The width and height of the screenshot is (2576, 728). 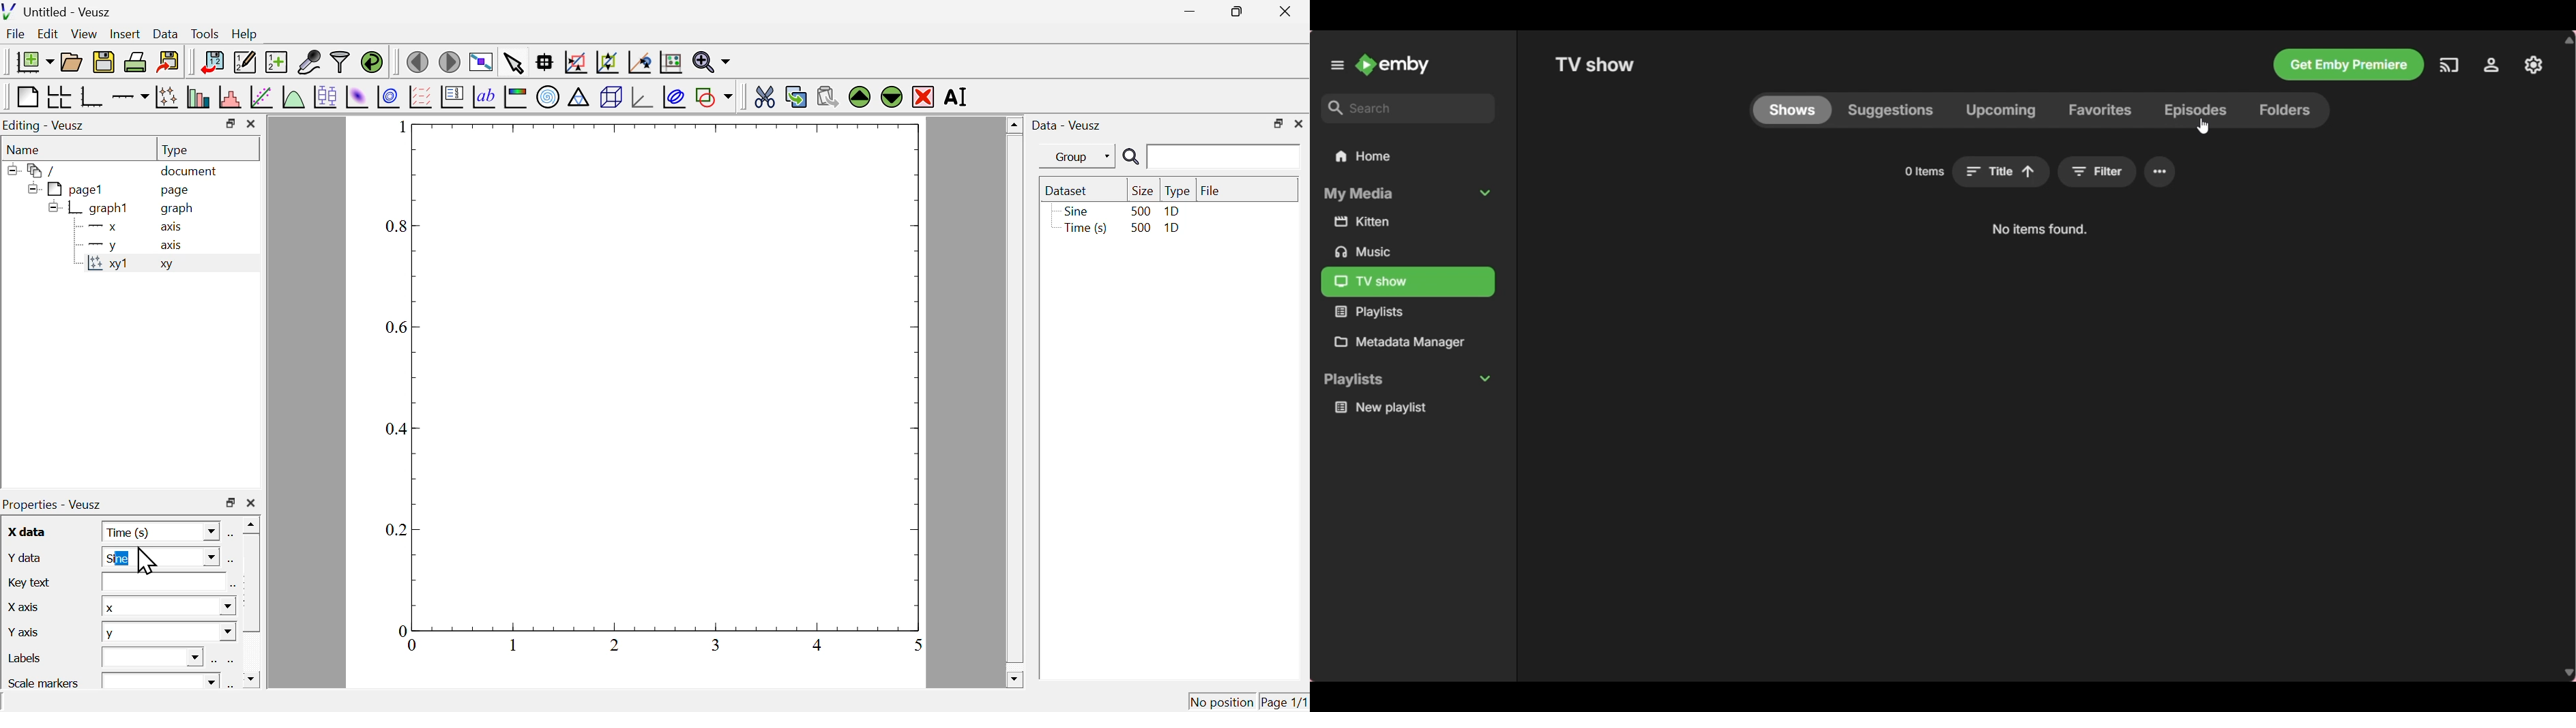 I want to click on y, so click(x=100, y=246).